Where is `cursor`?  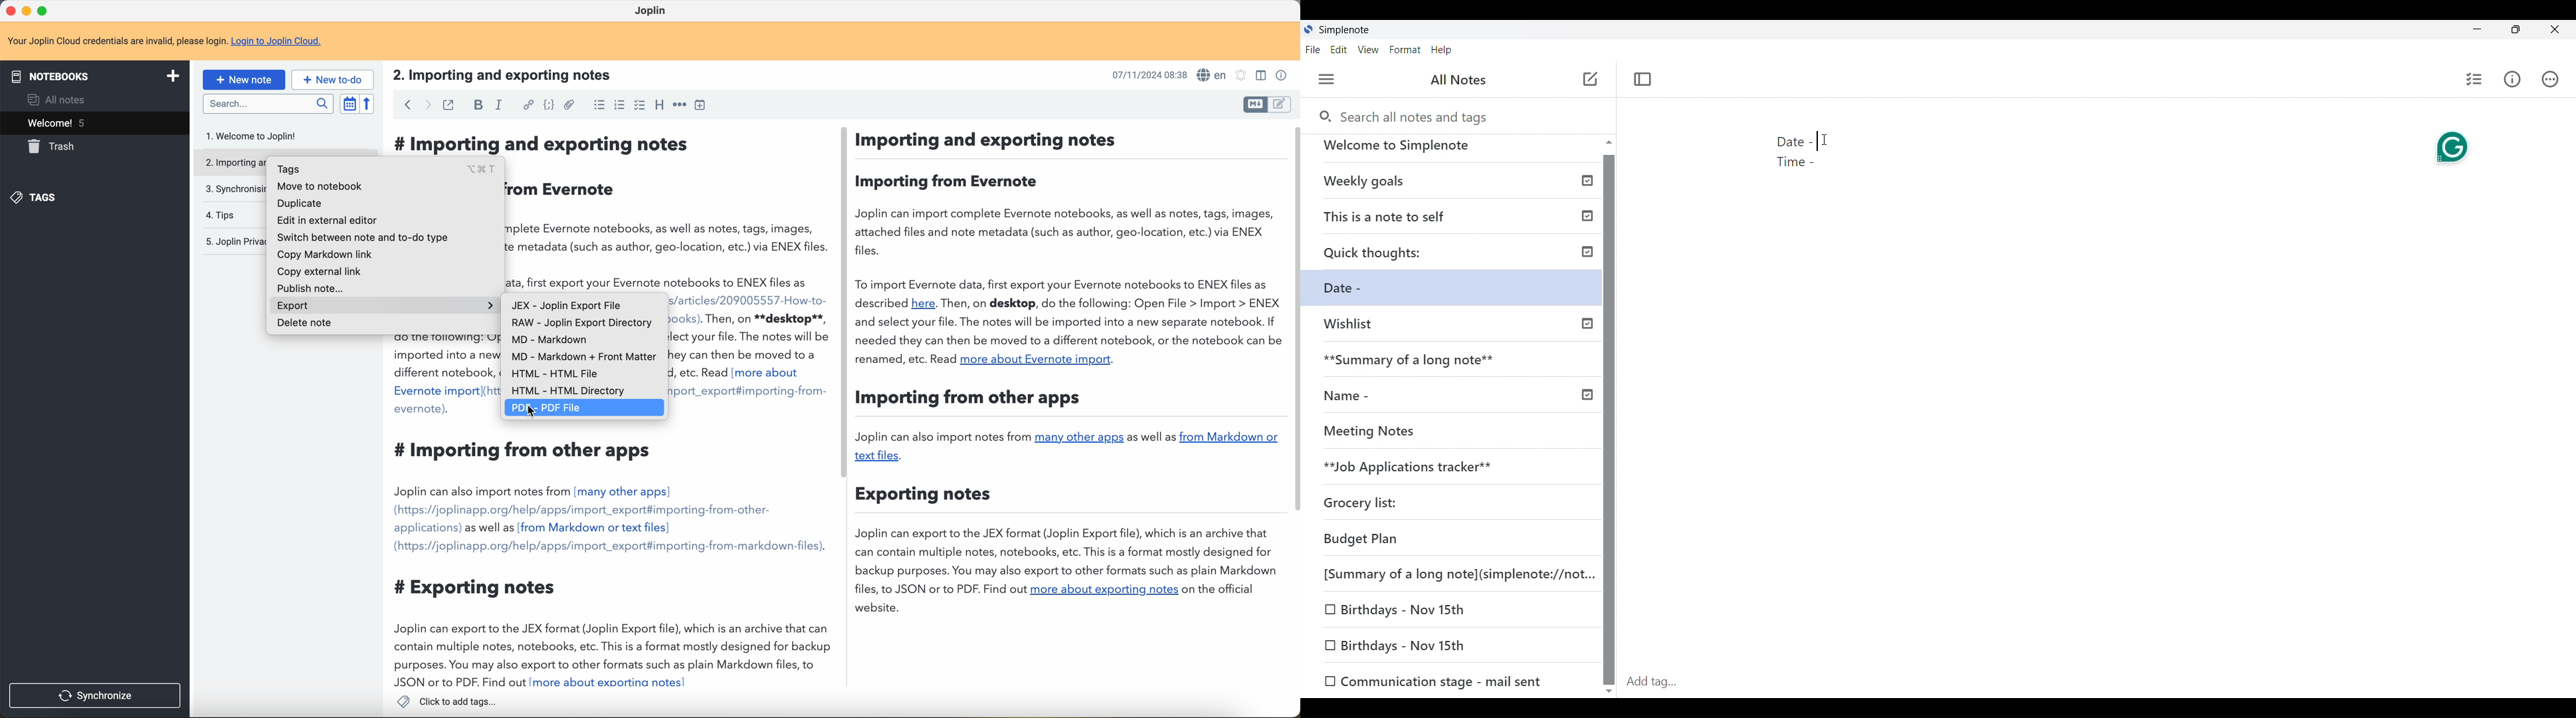
cursor is located at coordinates (533, 411).